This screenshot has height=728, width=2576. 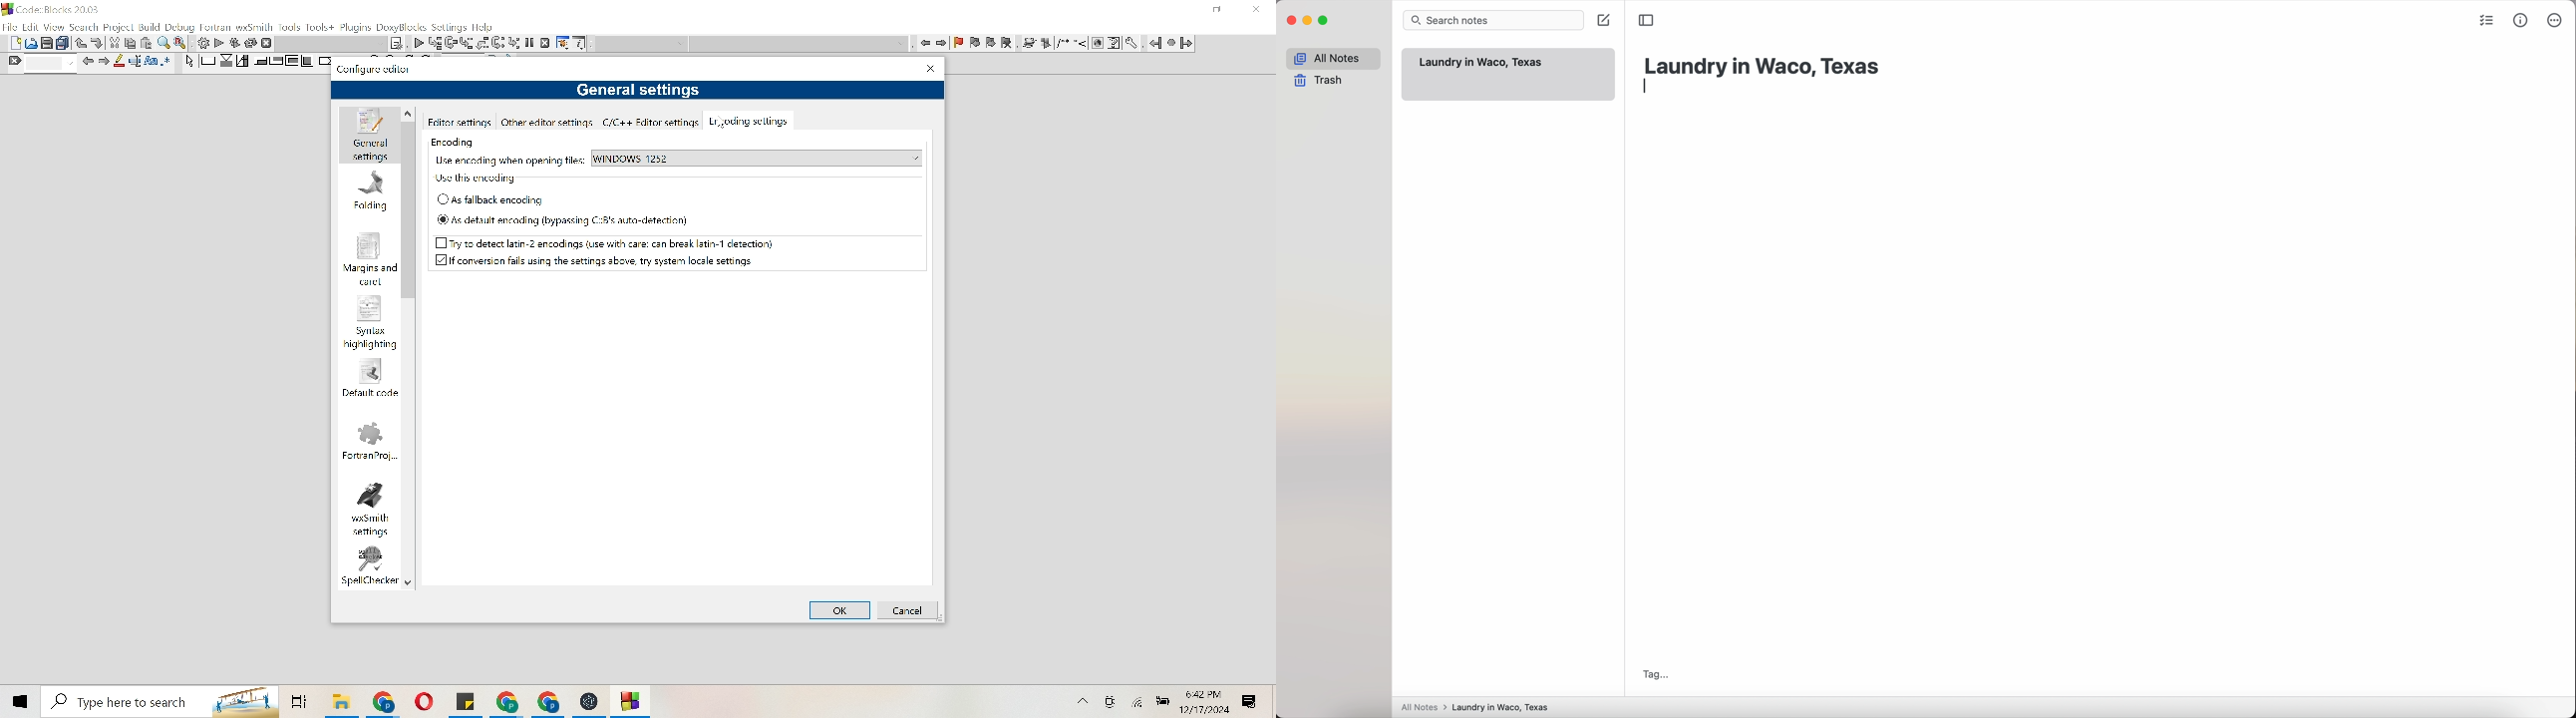 I want to click on more options, so click(x=2554, y=21).